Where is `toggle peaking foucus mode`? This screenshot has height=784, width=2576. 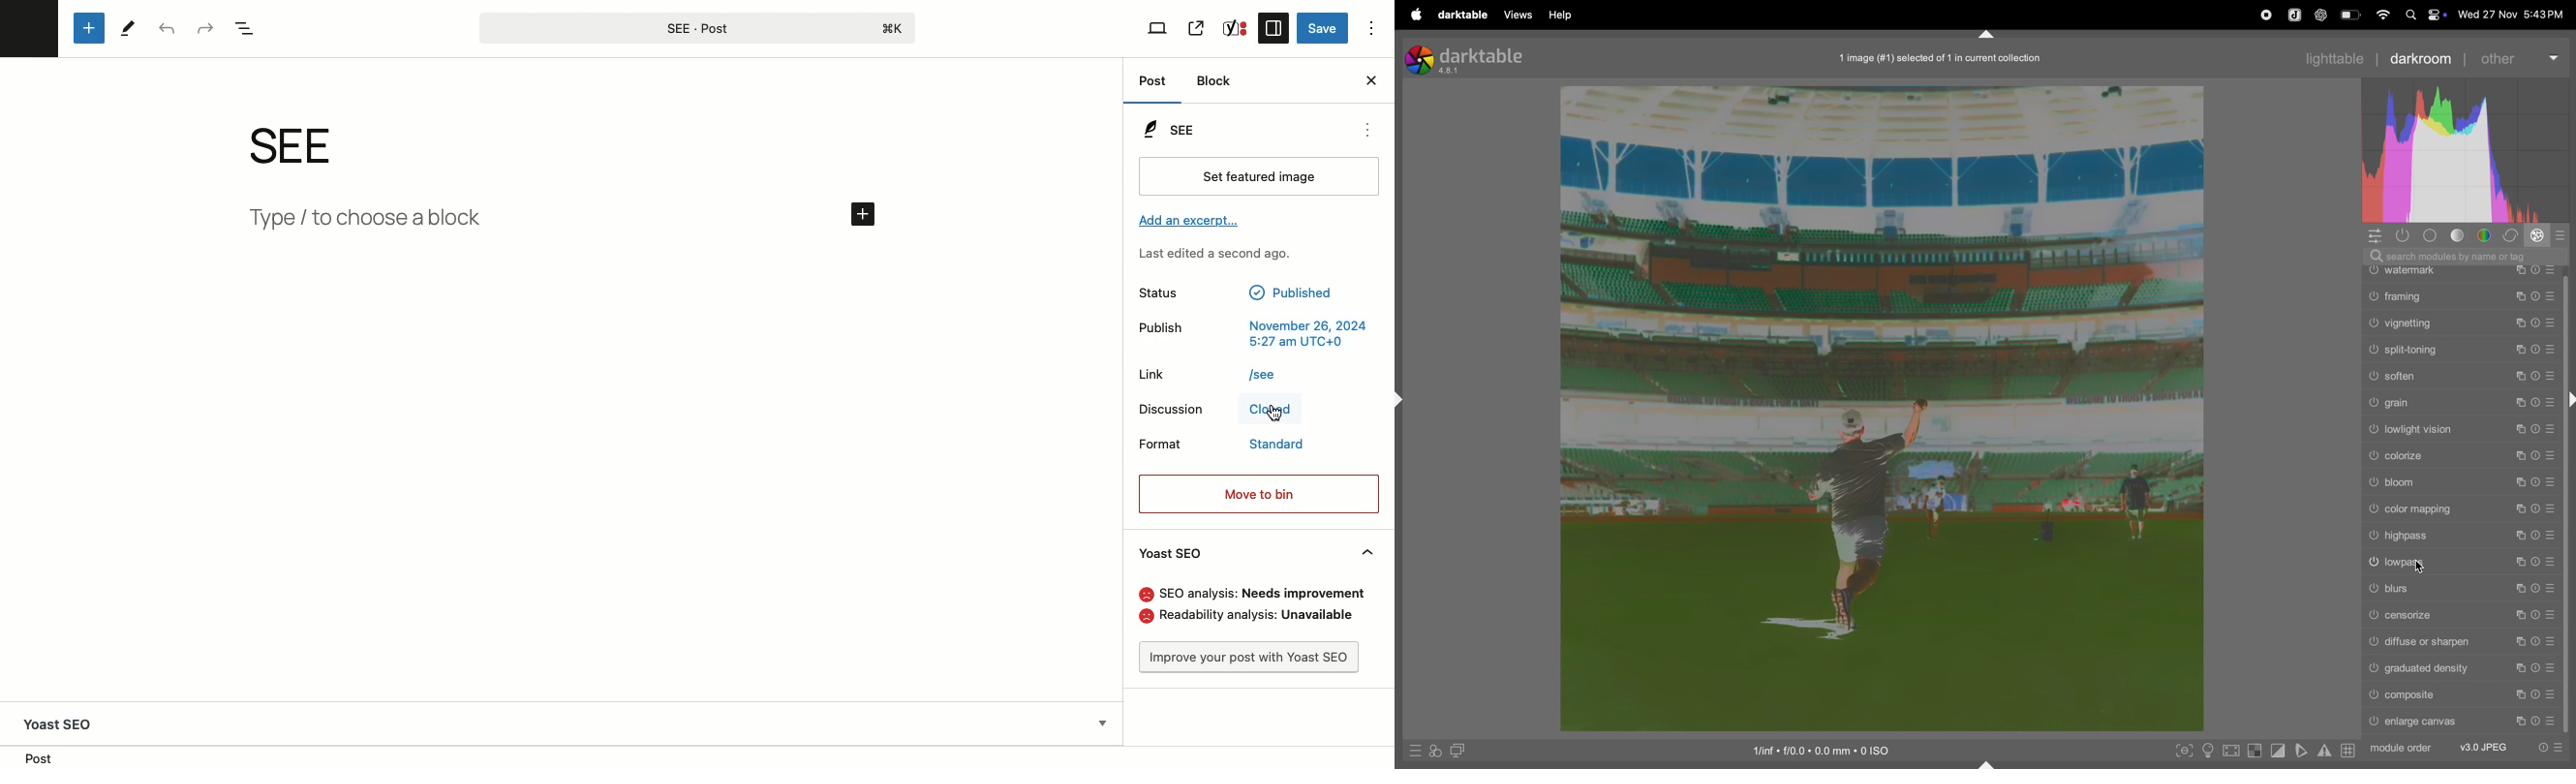 toggle peaking foucus mode is located at coordinates (2184, 753).